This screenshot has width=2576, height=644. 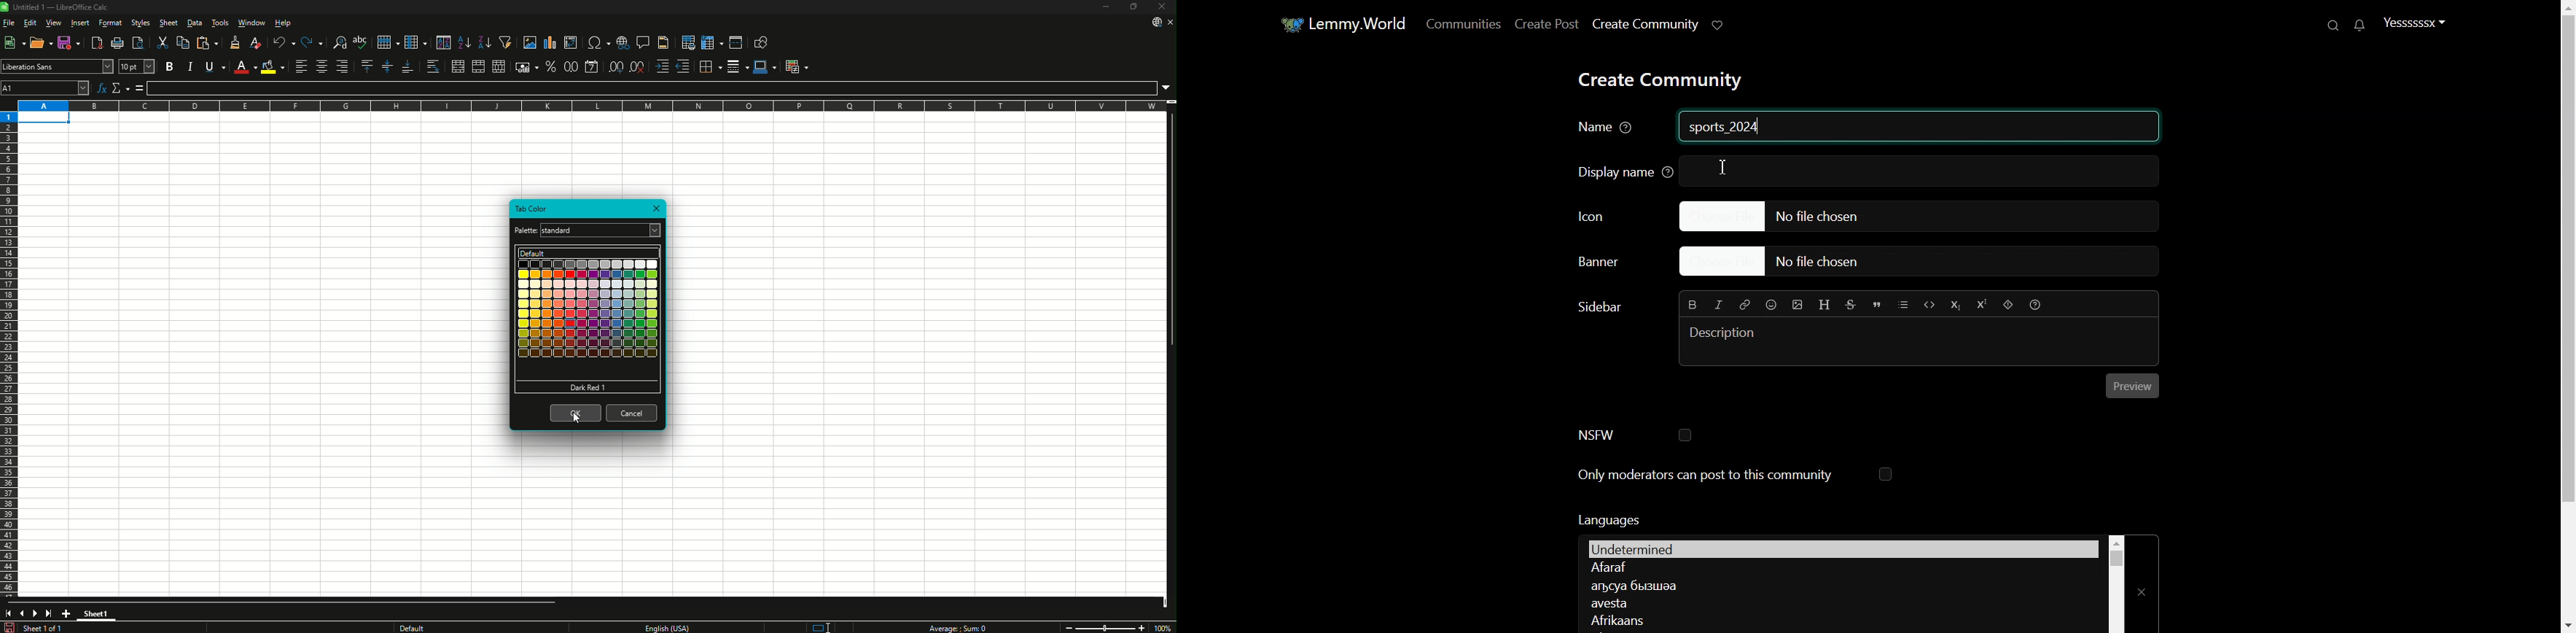 What do you see at coordinates (1610, 264) in the screenshot?
I see `Choose Banner` at bounding box center [1610, 264].